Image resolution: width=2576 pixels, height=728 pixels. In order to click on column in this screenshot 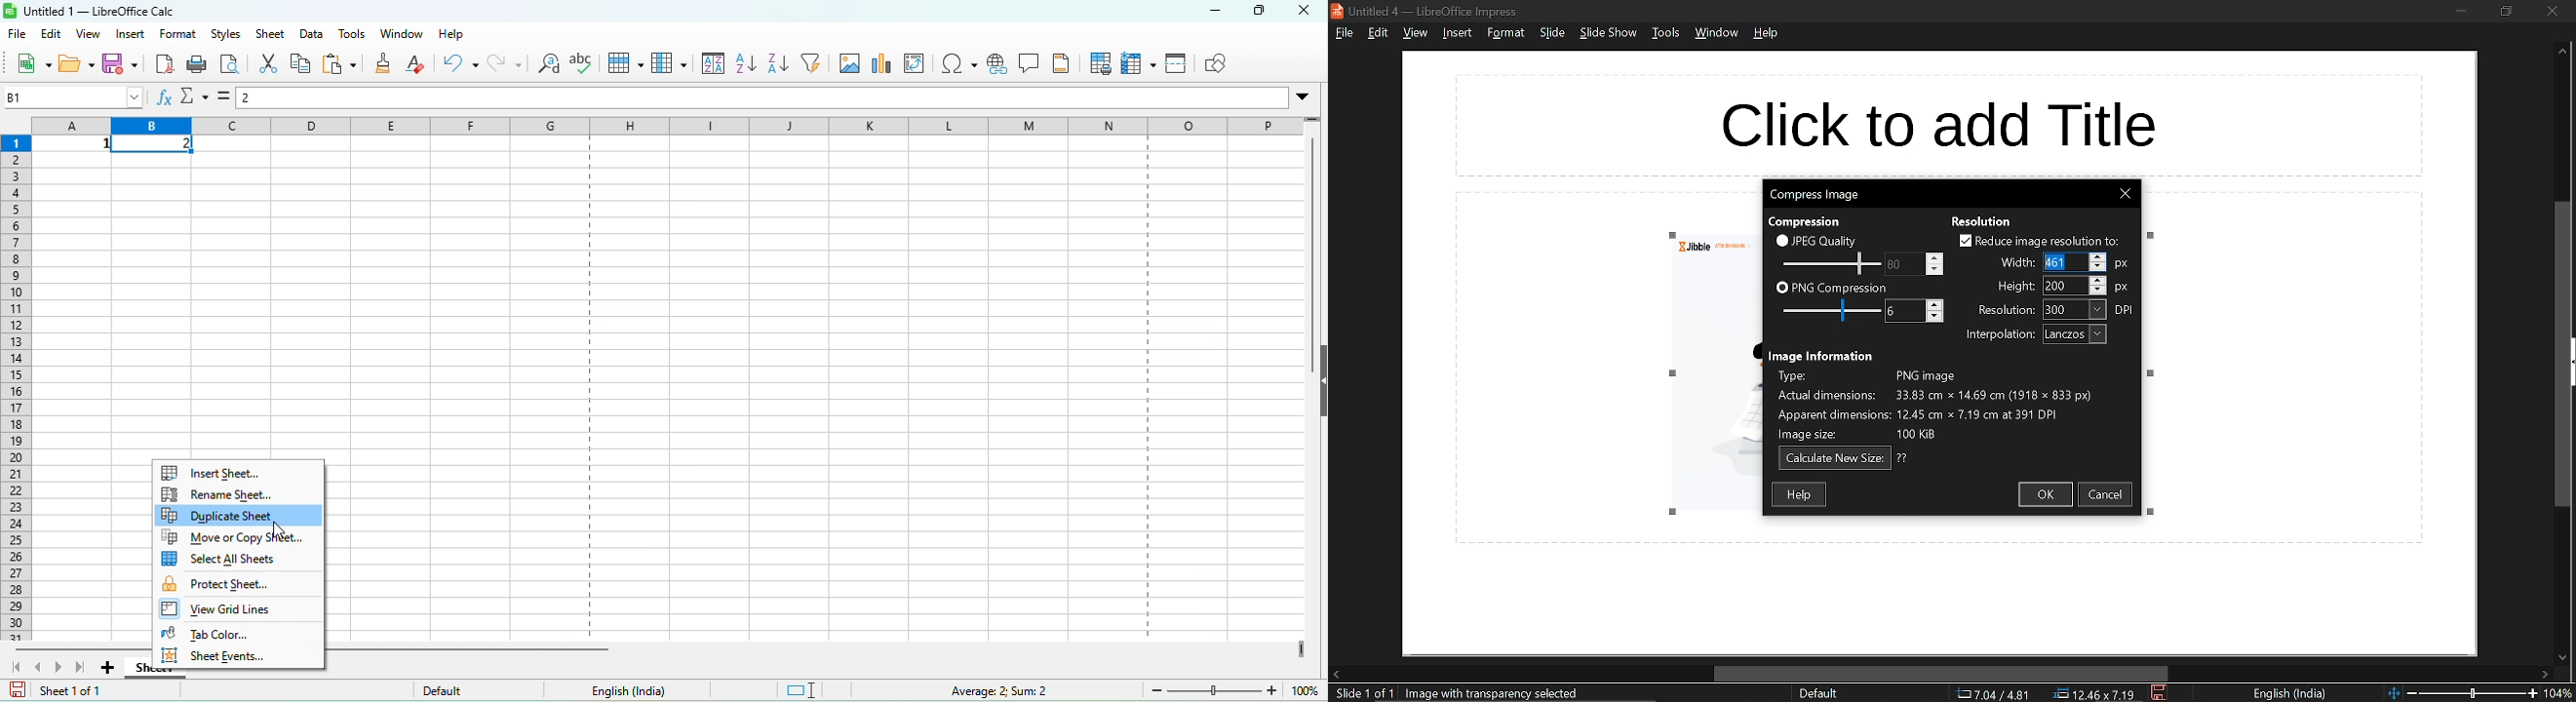, I will do `click(670, 65)`.